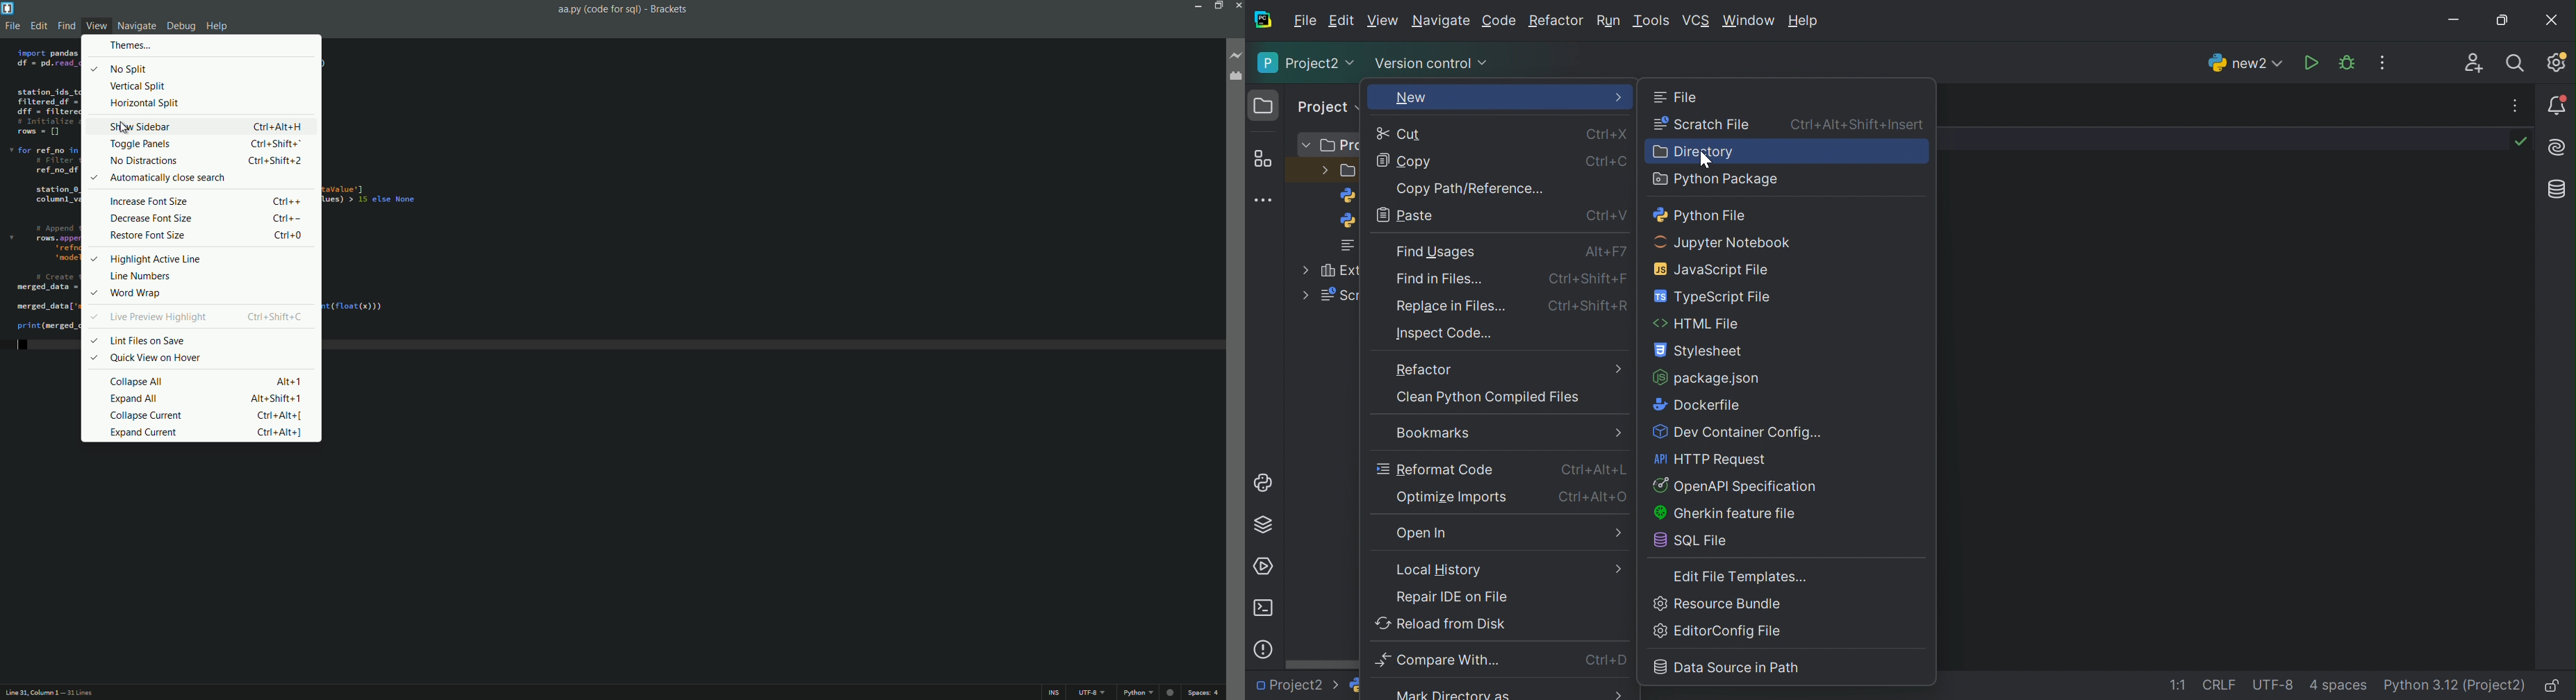  What do you see at coordinates (1706, 378) in the screenshot?
I see `package.json` at bounding box center [1706, 378].